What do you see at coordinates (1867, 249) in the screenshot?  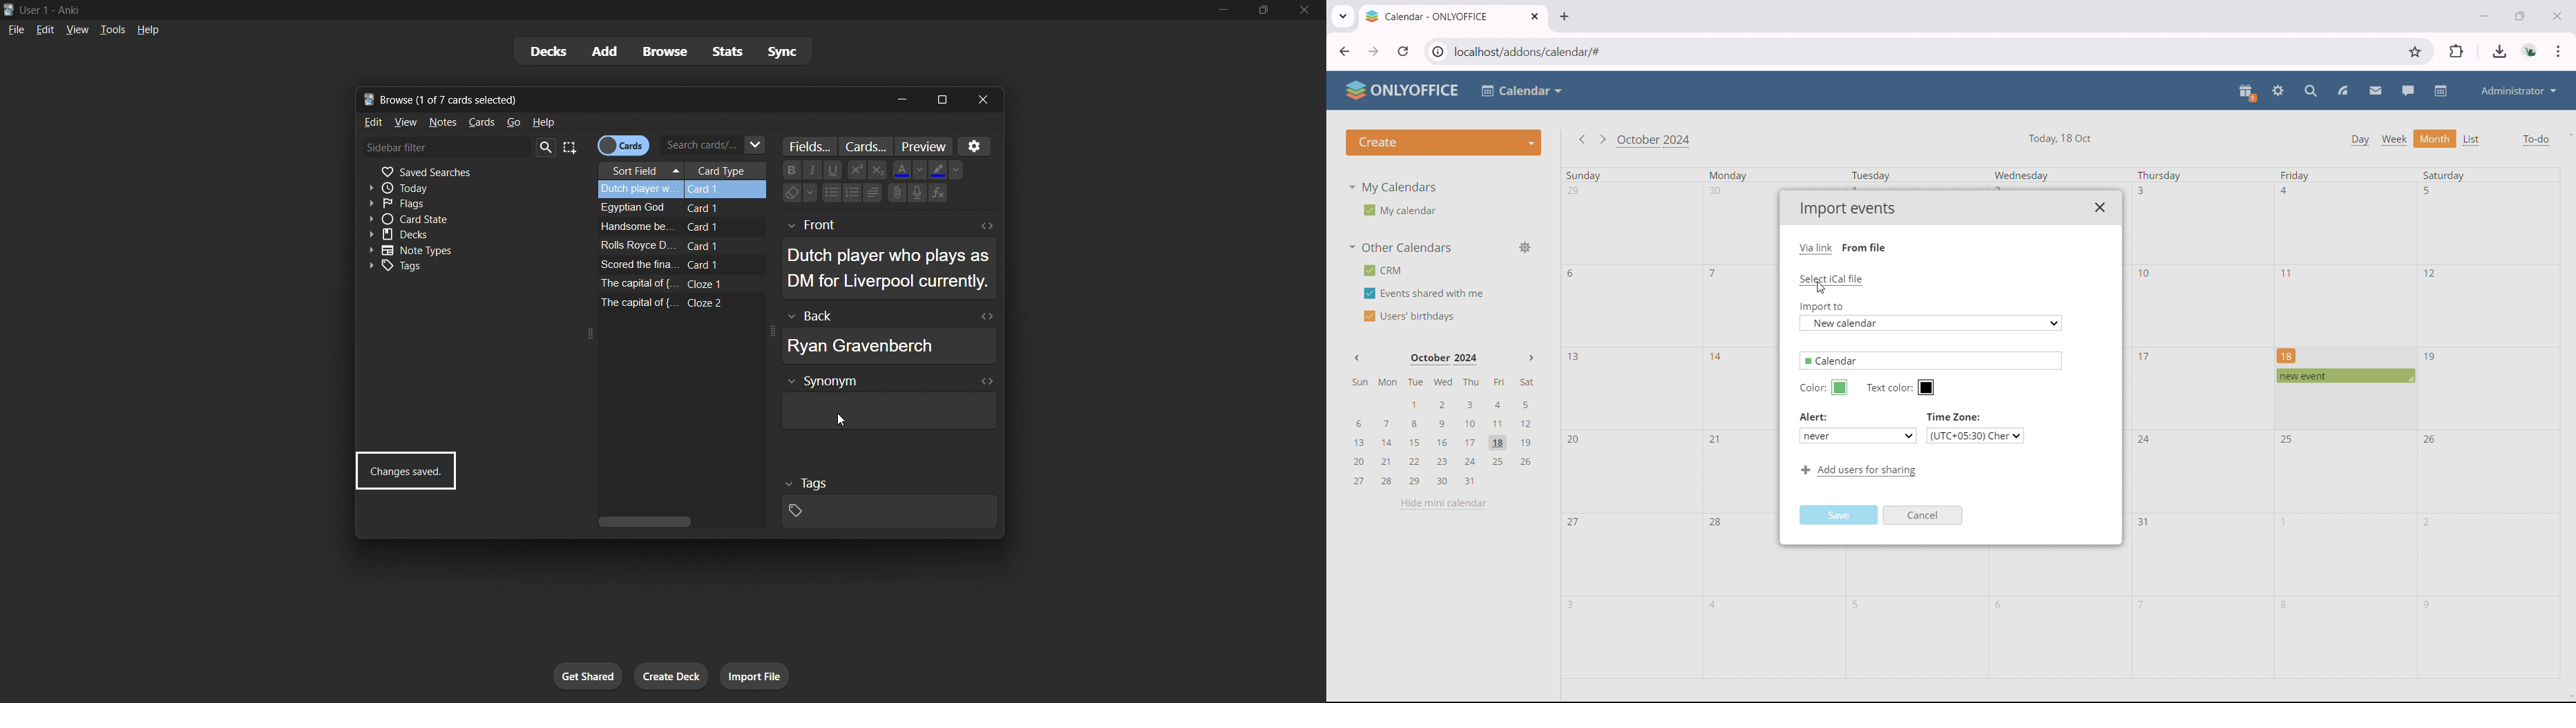 I see `From file` at bounding box center [1867, 249].